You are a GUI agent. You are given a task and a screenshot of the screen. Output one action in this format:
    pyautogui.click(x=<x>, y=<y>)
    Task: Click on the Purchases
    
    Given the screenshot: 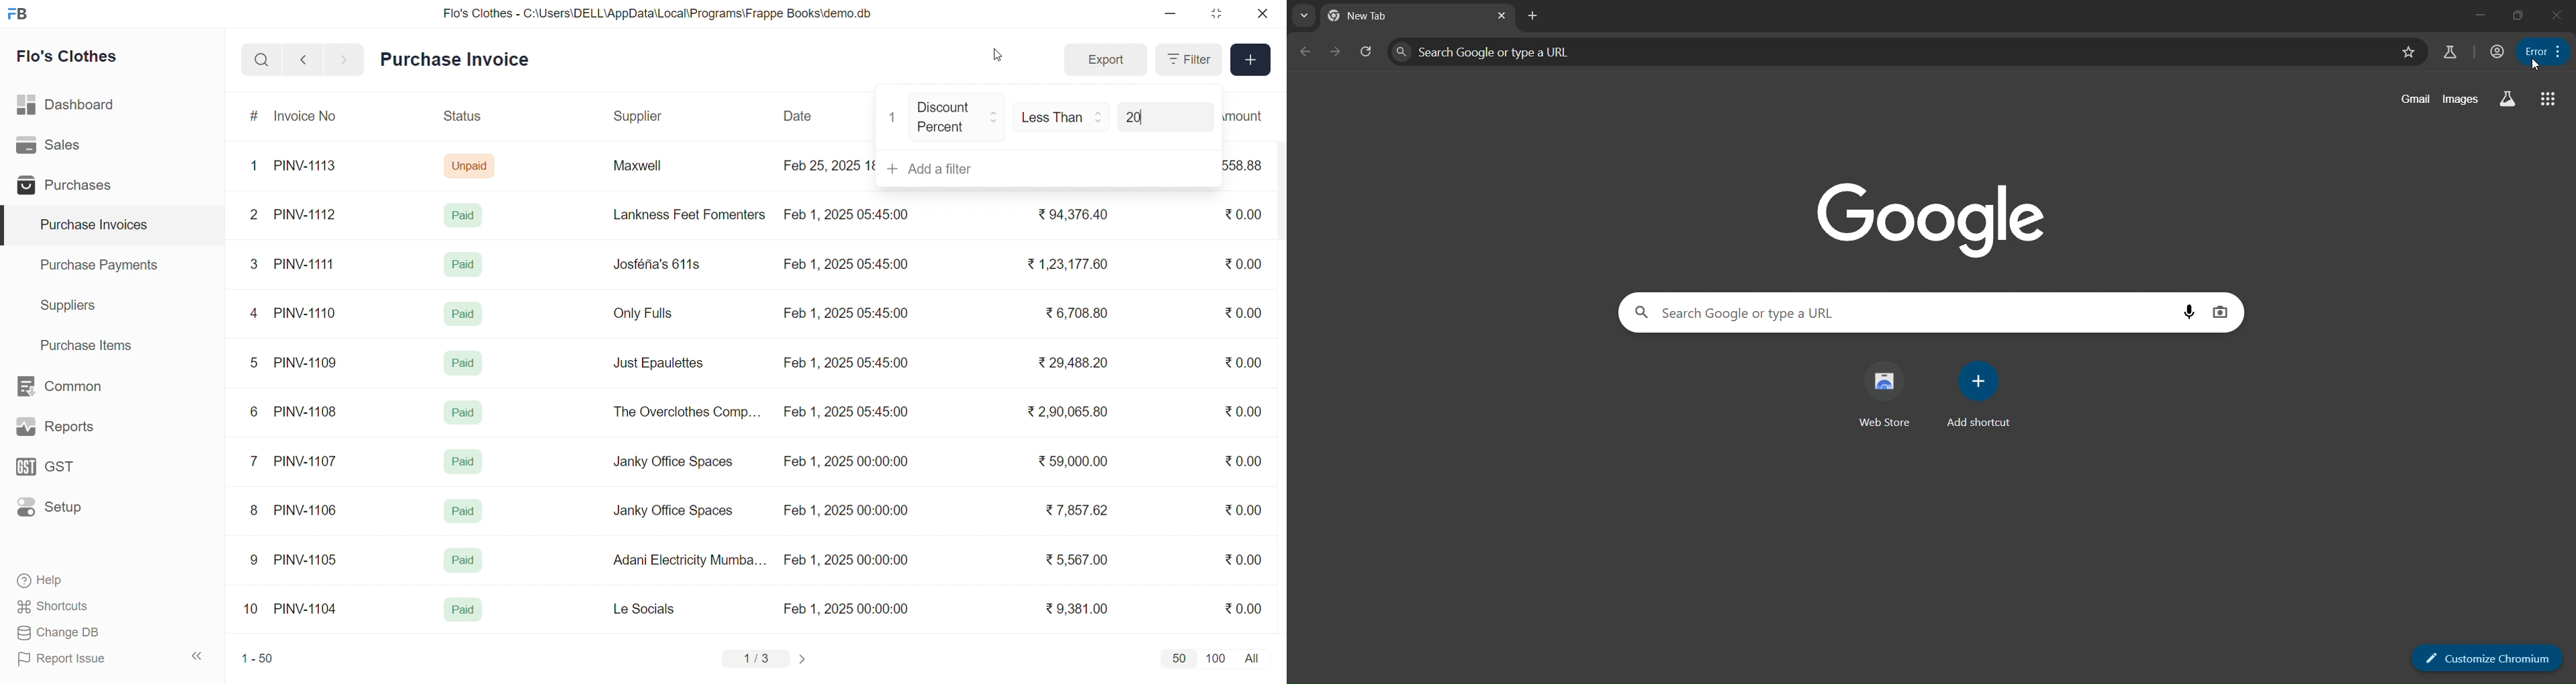 What is the action you would take?
    pyautogui.click(x=69, y=187)
    